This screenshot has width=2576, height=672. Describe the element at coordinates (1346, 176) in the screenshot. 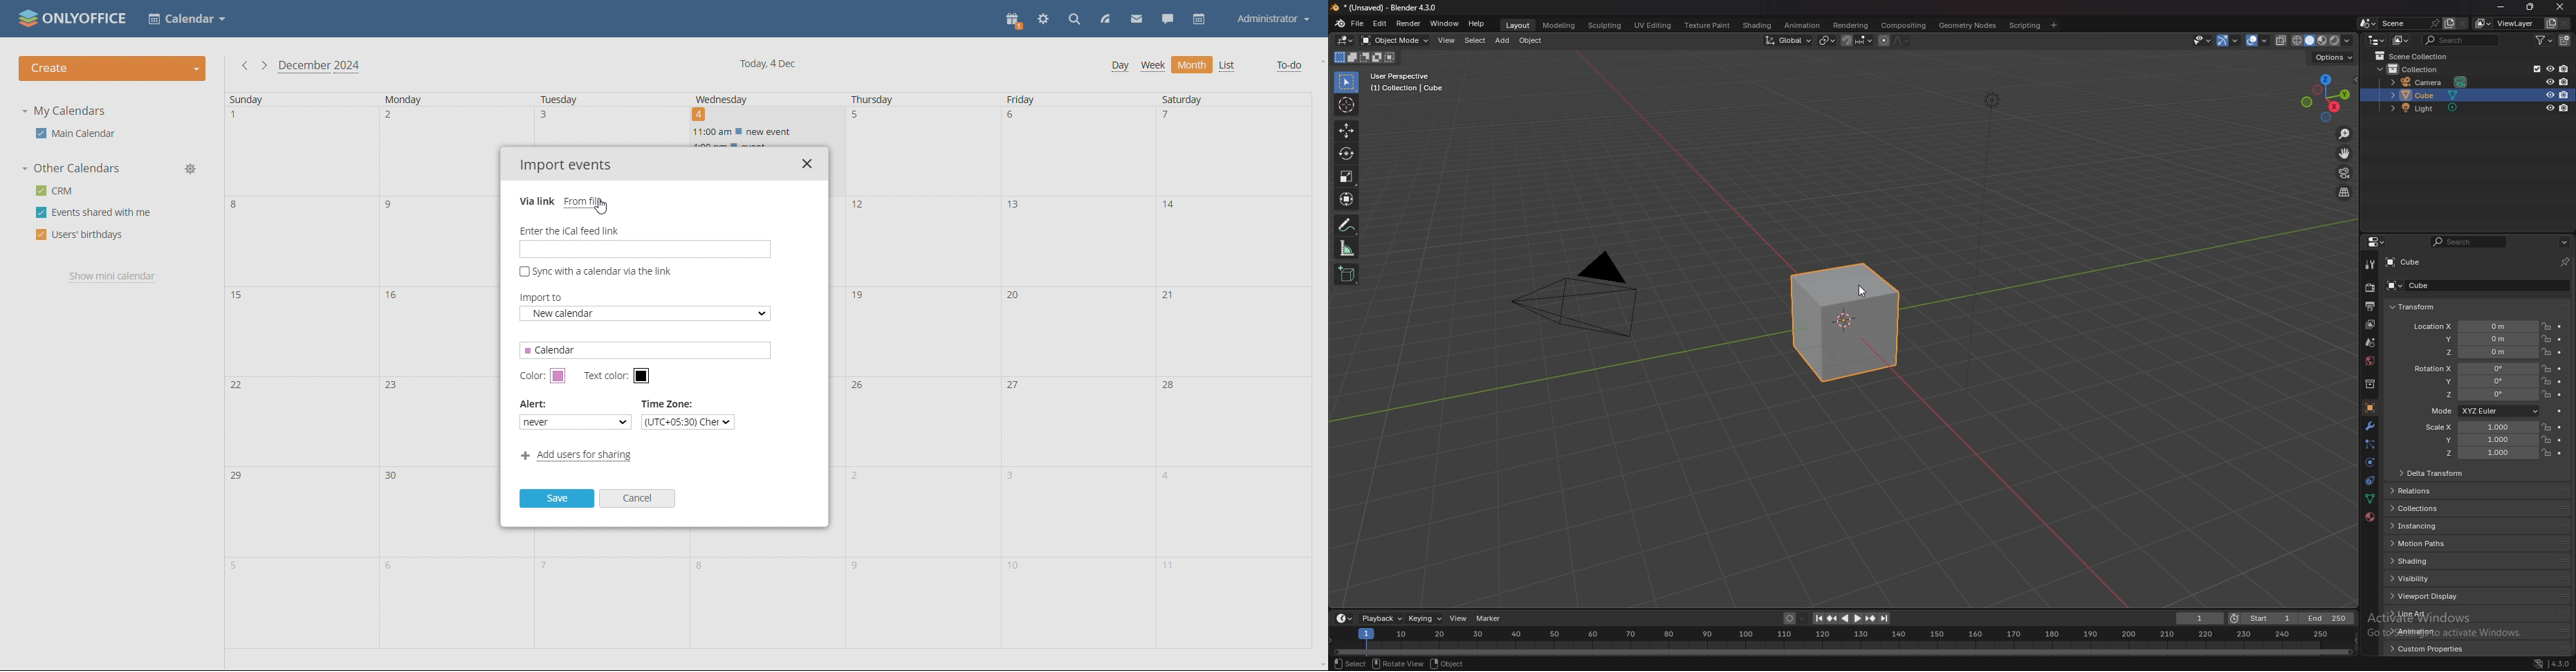

I see `scale` at that location.